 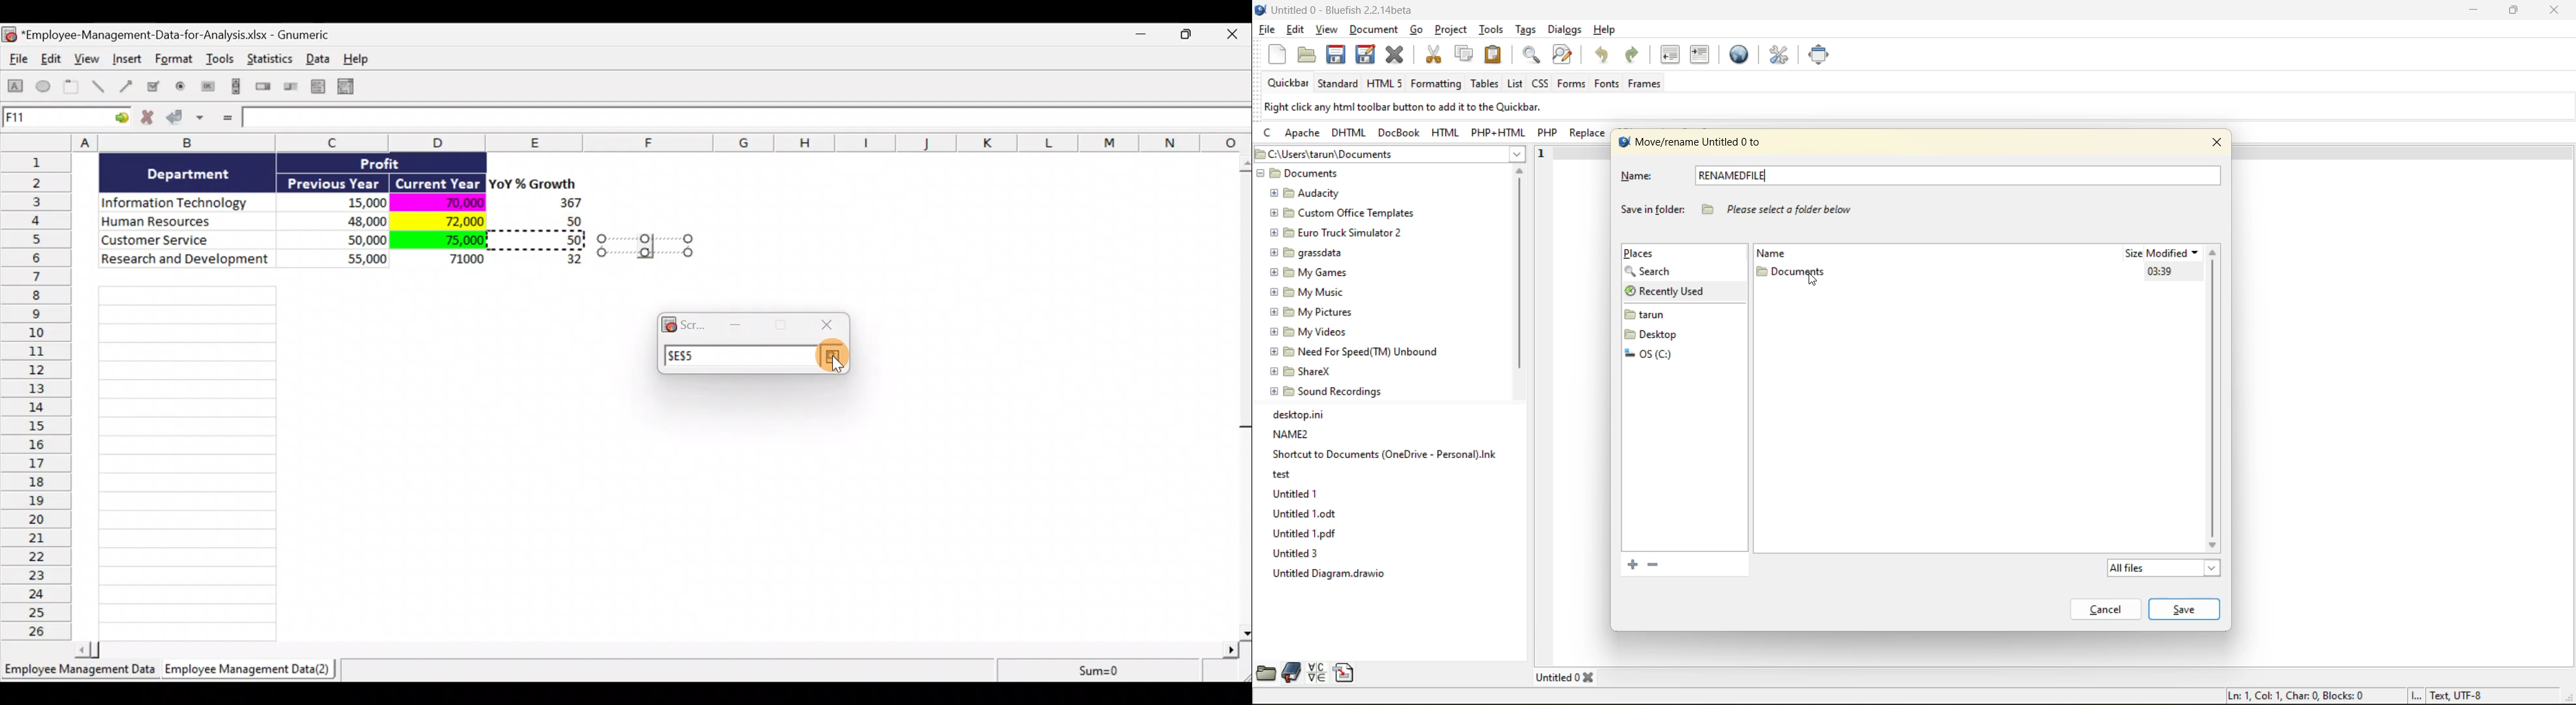 I want to click on tables, so click(x=1486, y=86).